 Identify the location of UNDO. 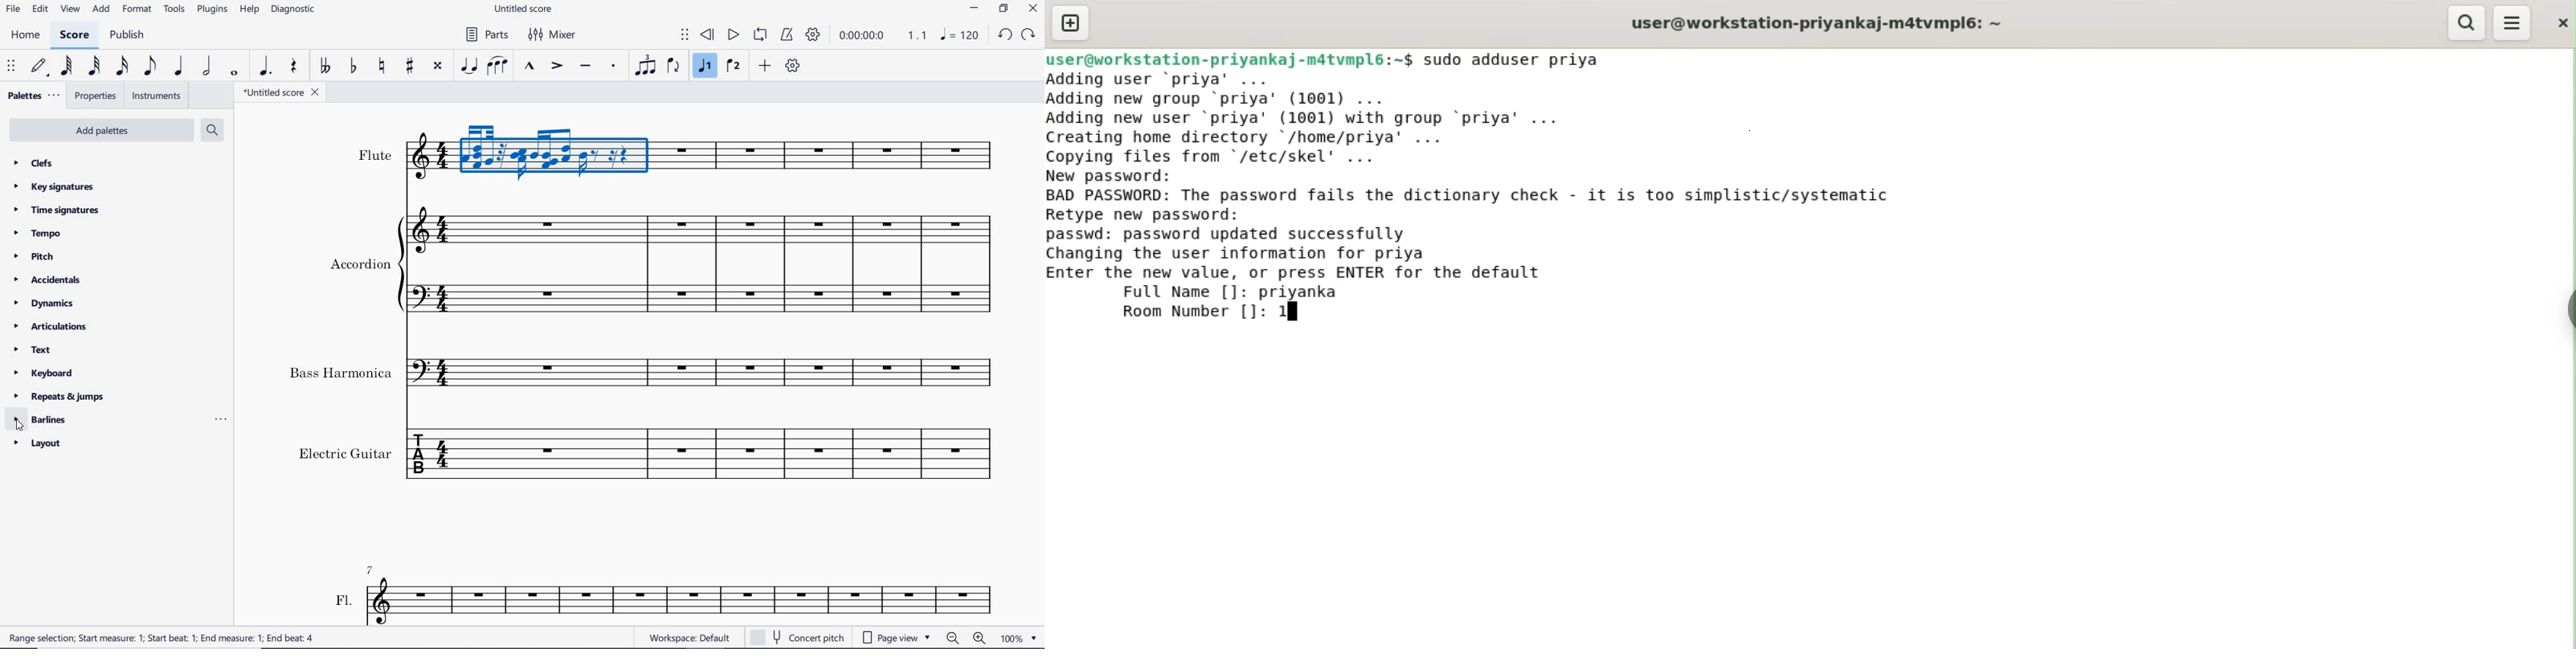
(1004, 34).